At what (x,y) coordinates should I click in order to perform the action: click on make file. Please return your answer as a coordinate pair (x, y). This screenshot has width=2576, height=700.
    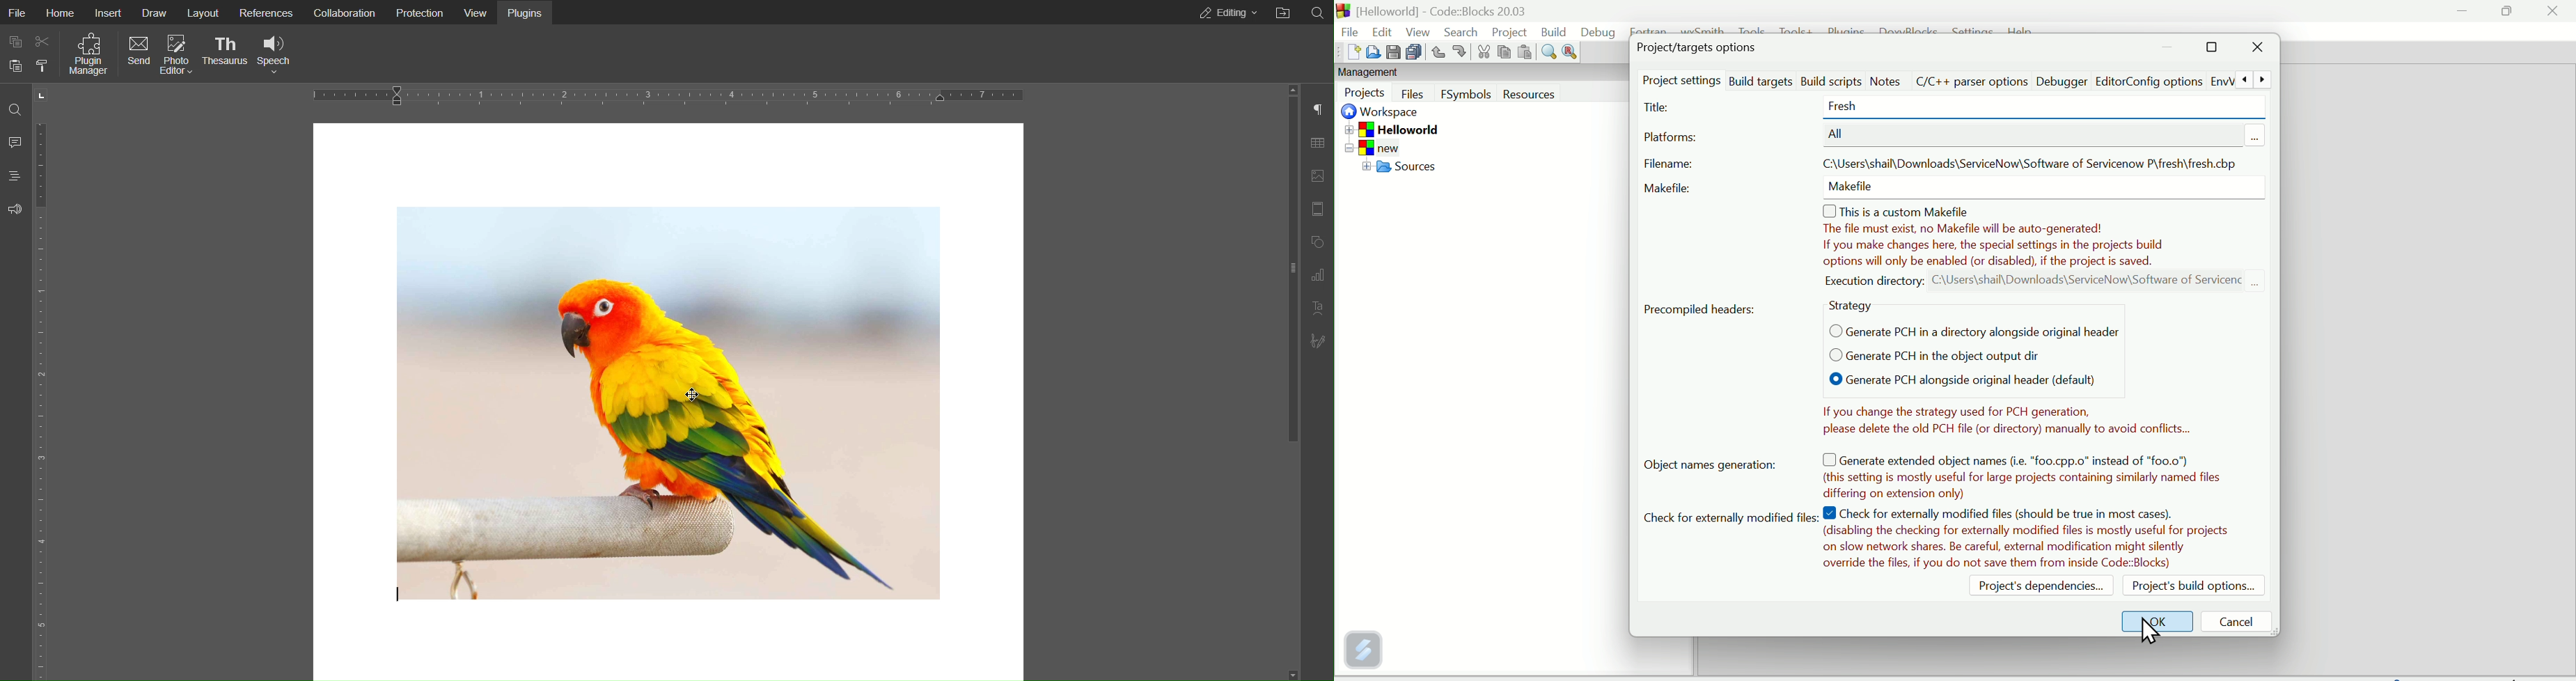
    Looking at the image, I should click on (1854, 190).